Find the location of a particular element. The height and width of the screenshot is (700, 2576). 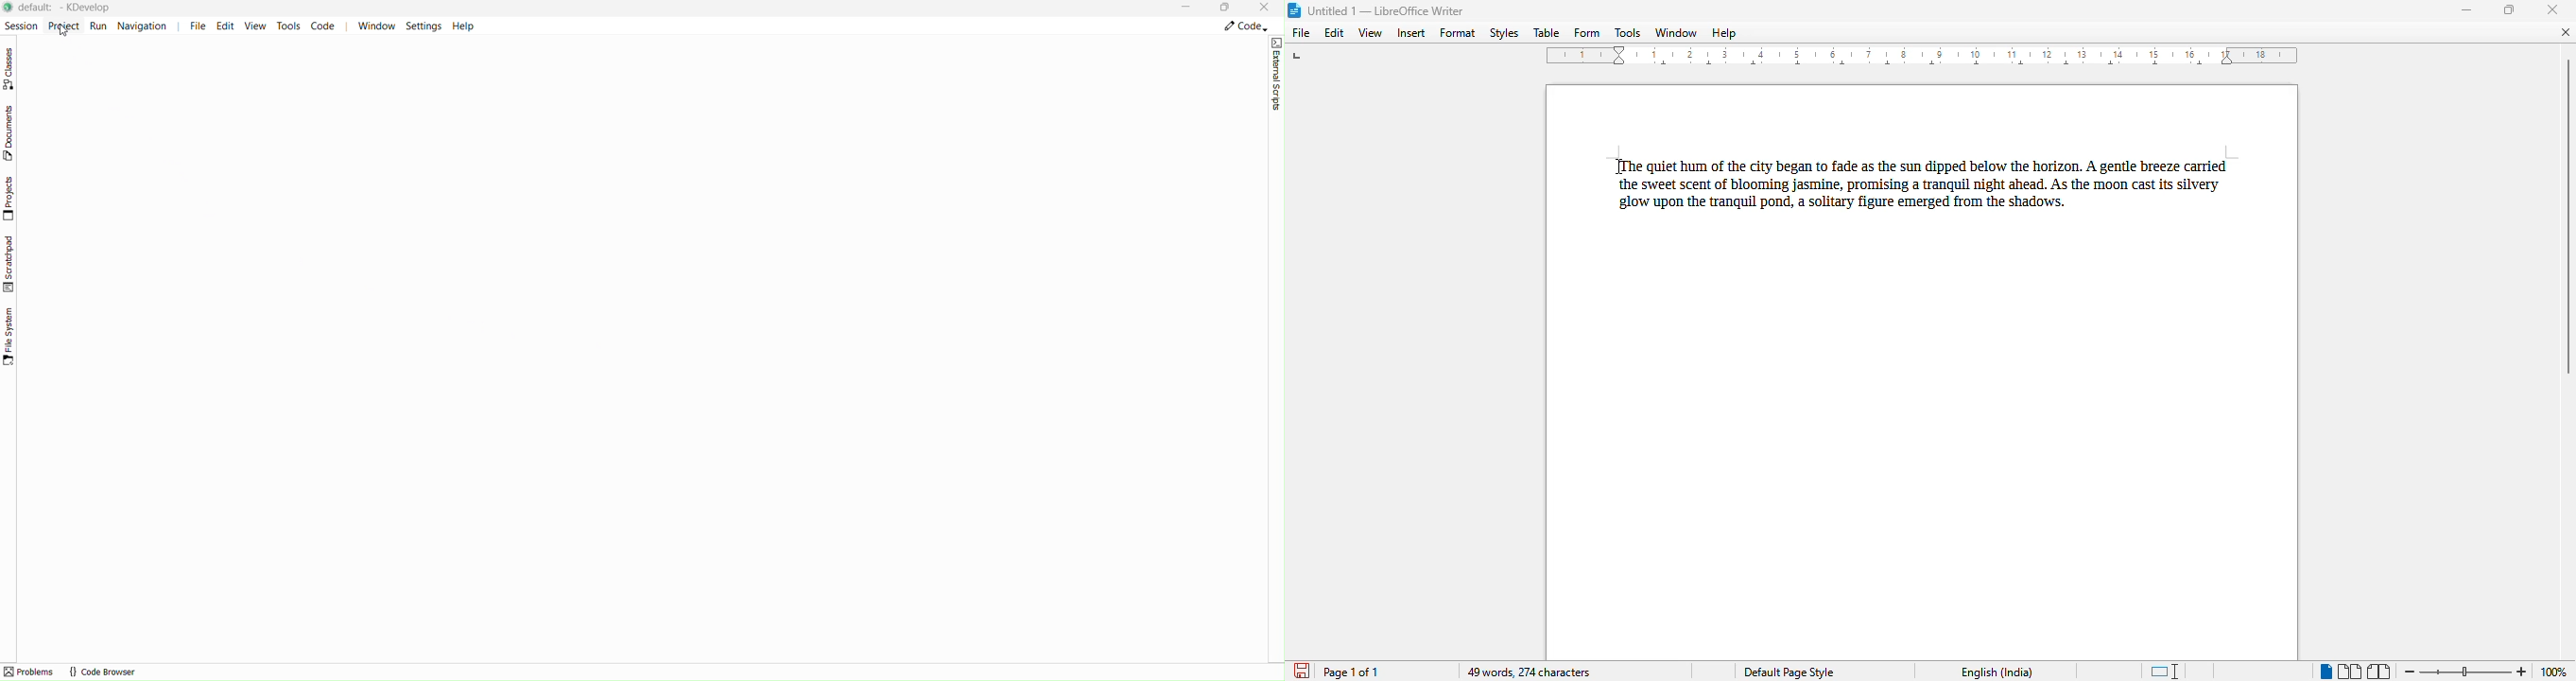

edit is located at coordinates (1334, 32).